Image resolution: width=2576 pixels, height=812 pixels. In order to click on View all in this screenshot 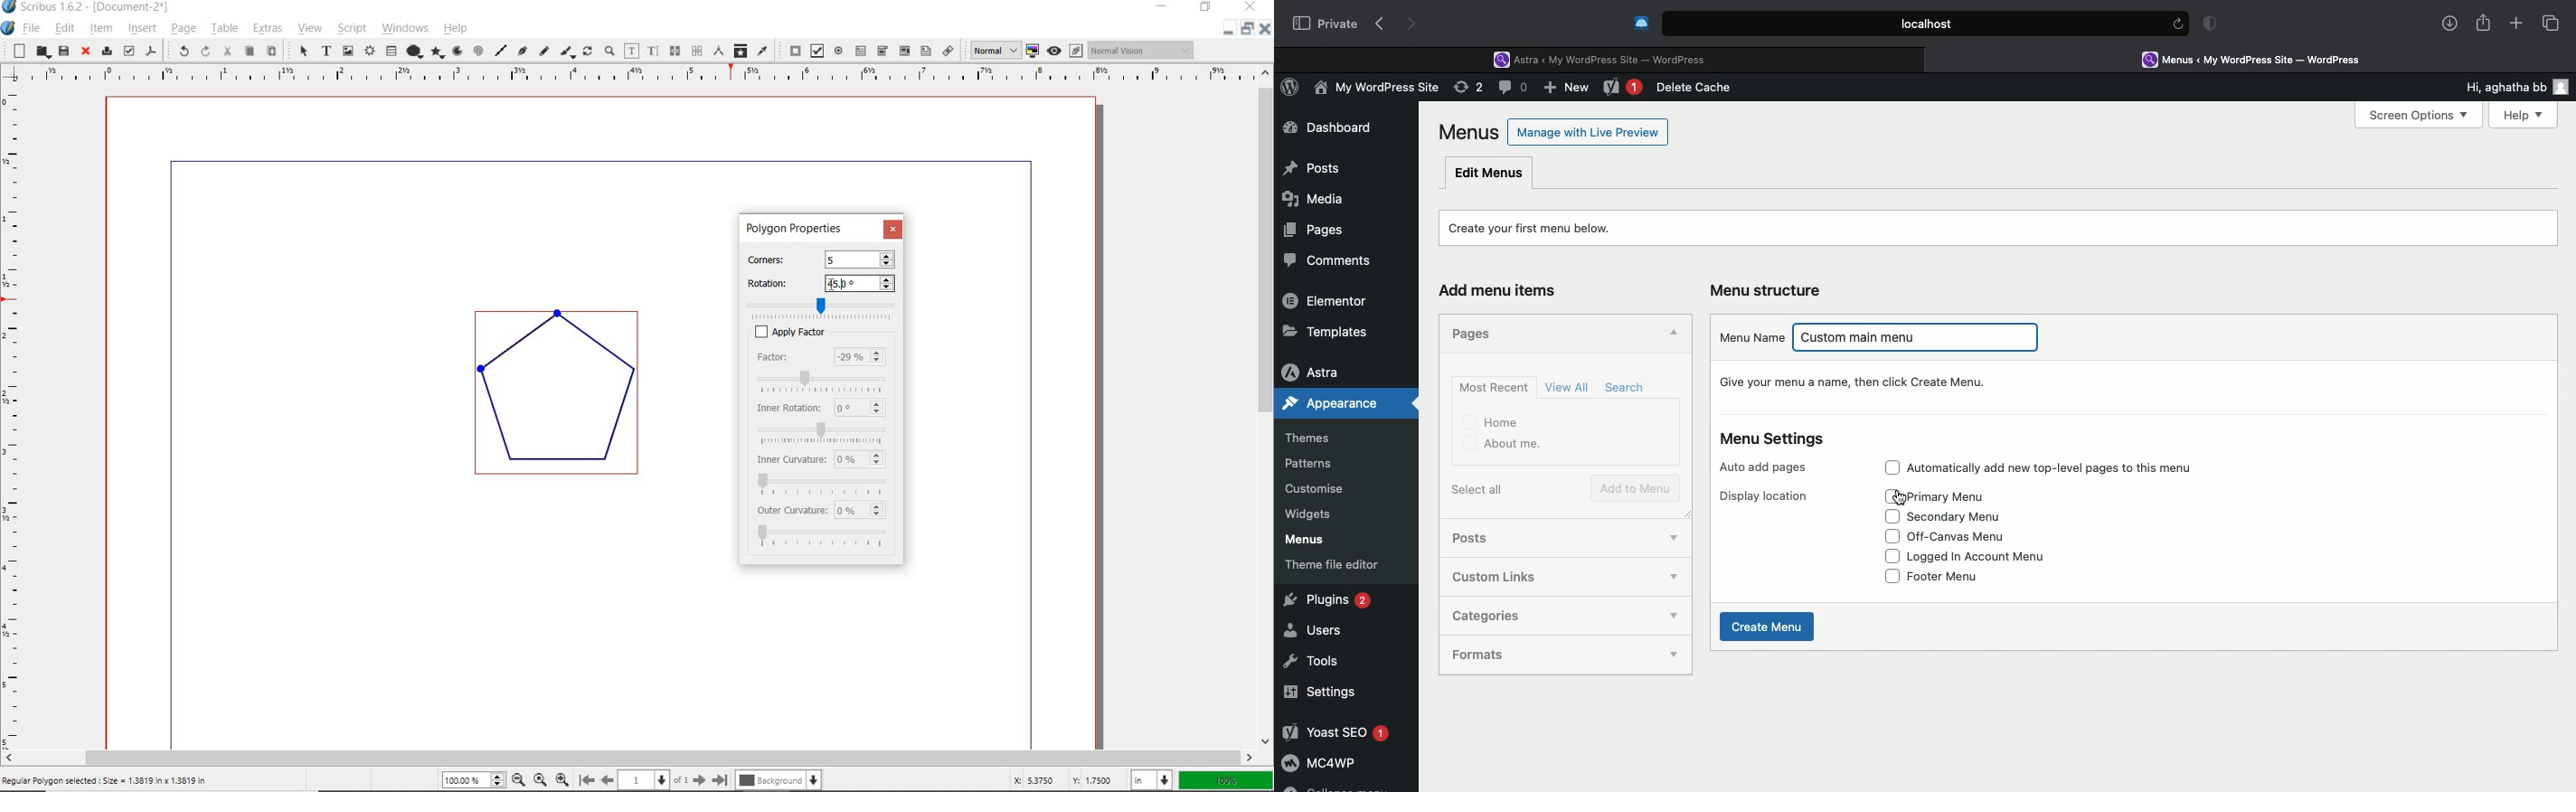, I will do `click(1569, 387)`.